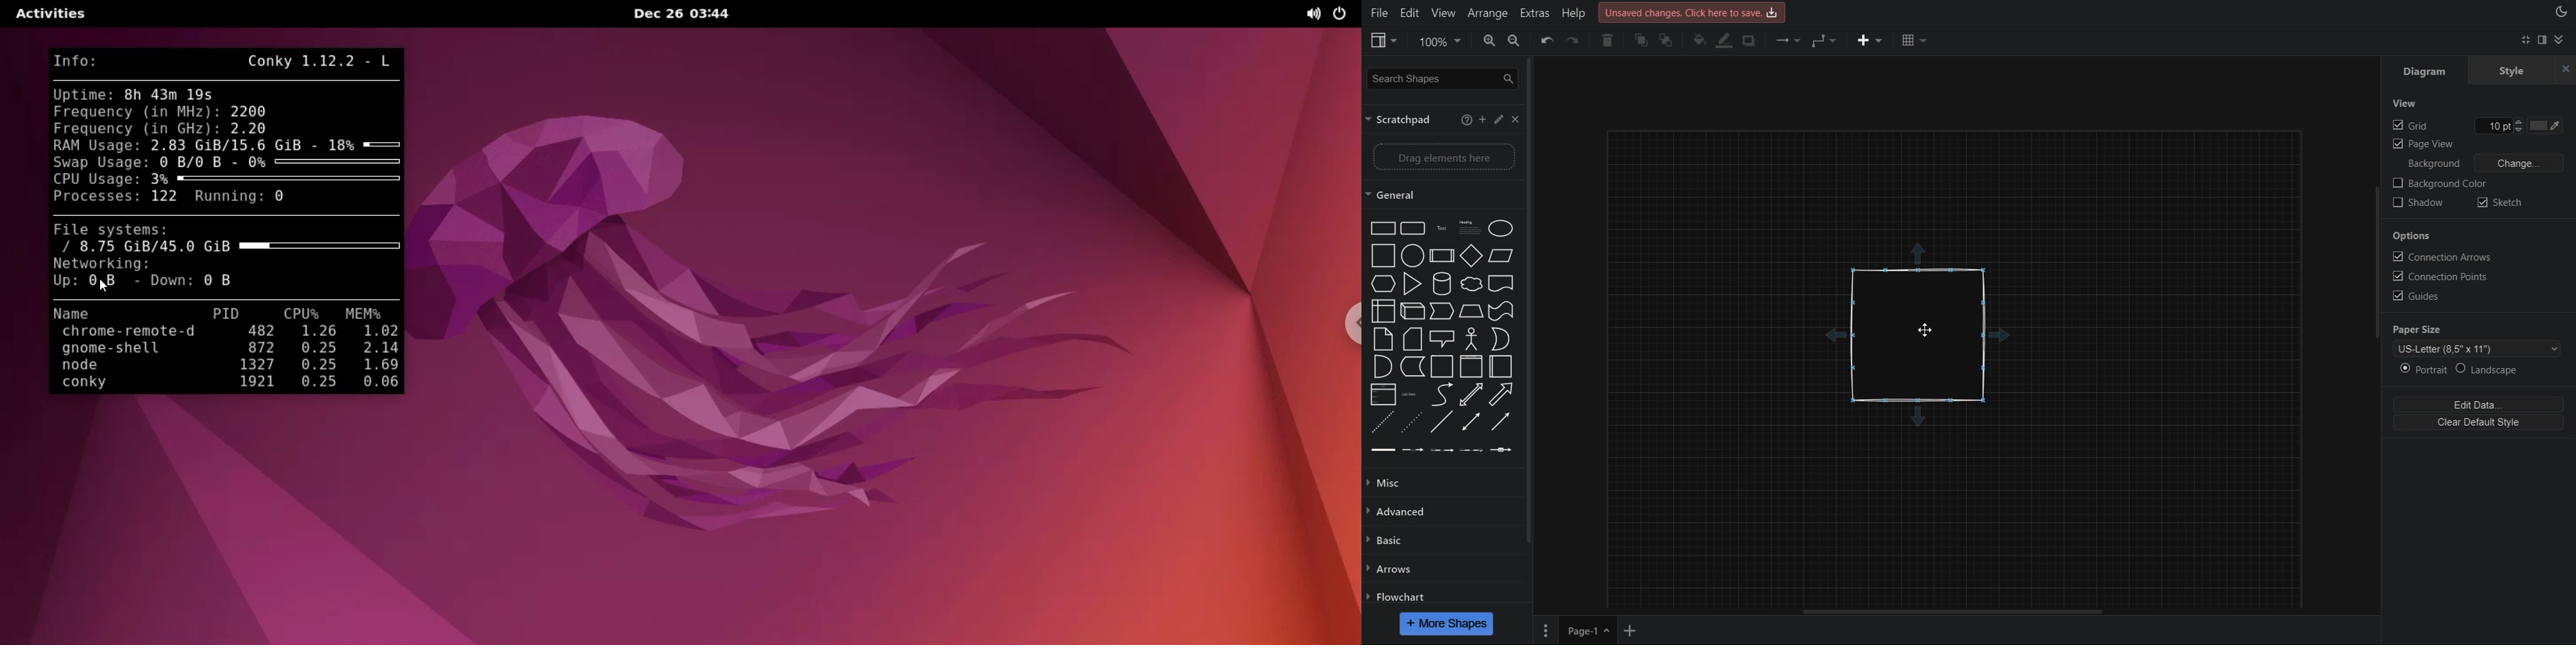 The width and height of the screenshot is (2576, 672). I want to click on Format, so click(2546, 42).